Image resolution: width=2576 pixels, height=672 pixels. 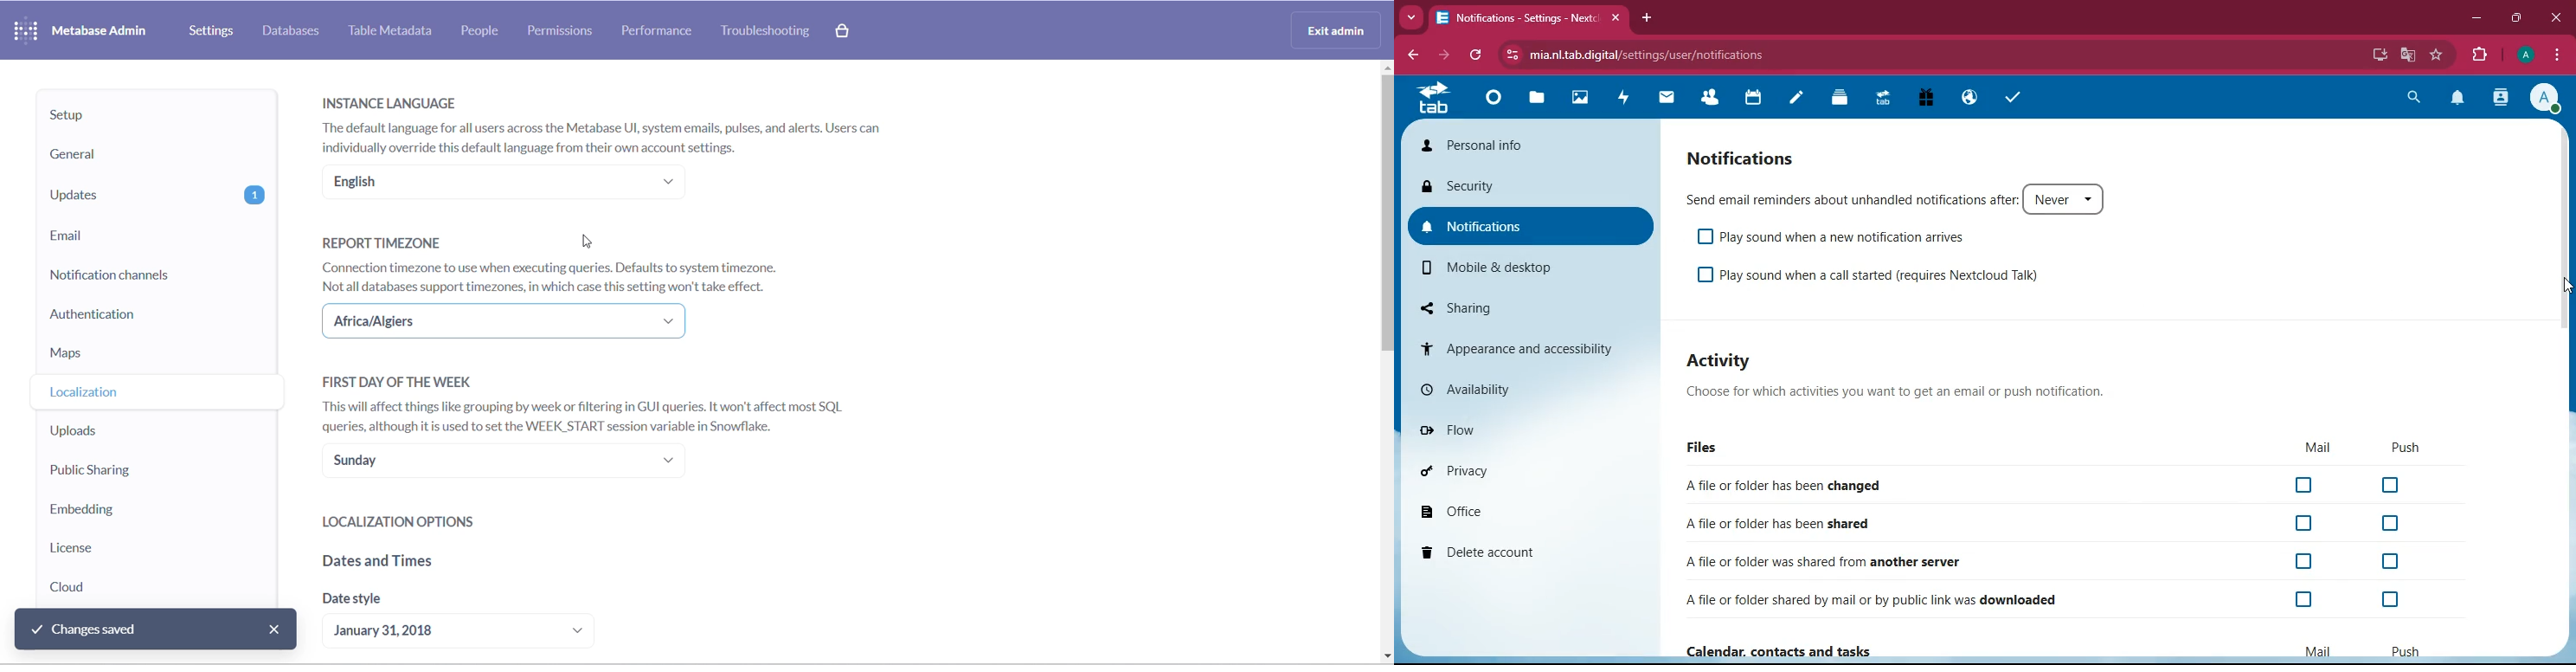 I want to click on Never, so click(x=2051, y=200).